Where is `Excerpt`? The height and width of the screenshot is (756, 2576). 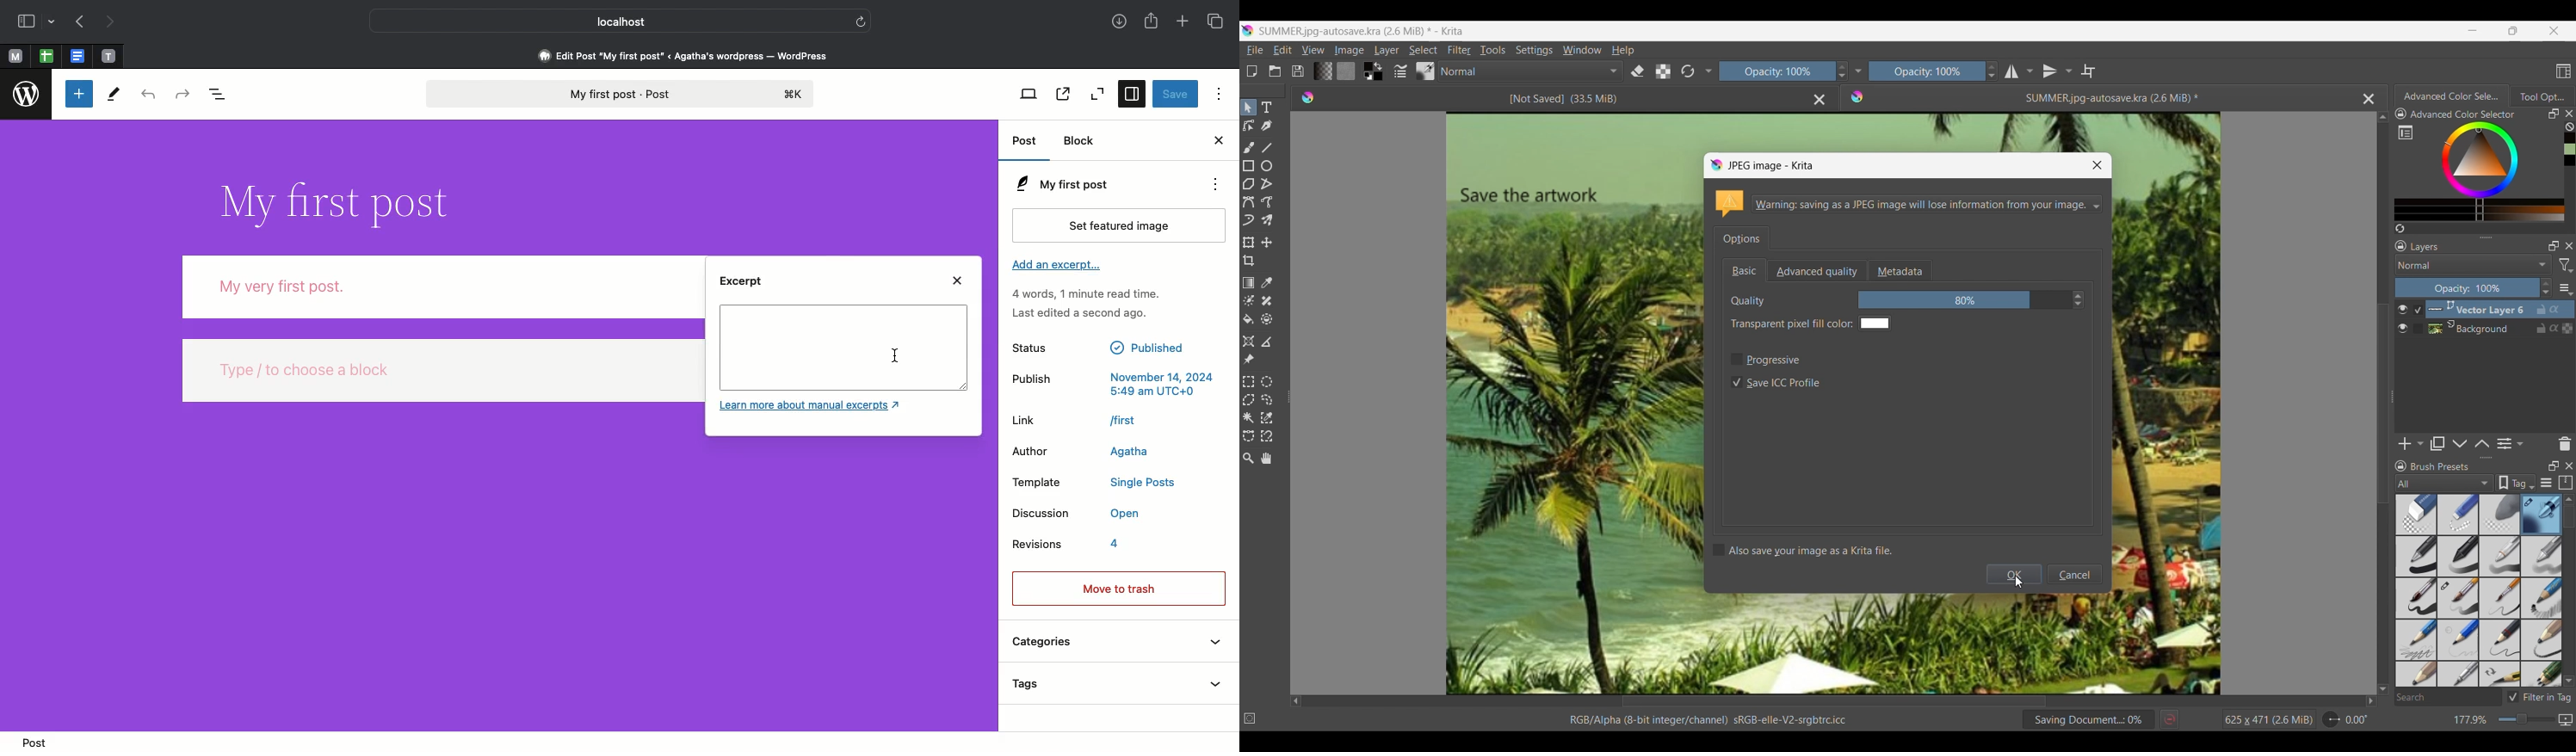 Excerpt is located at coordinates (745, 287).